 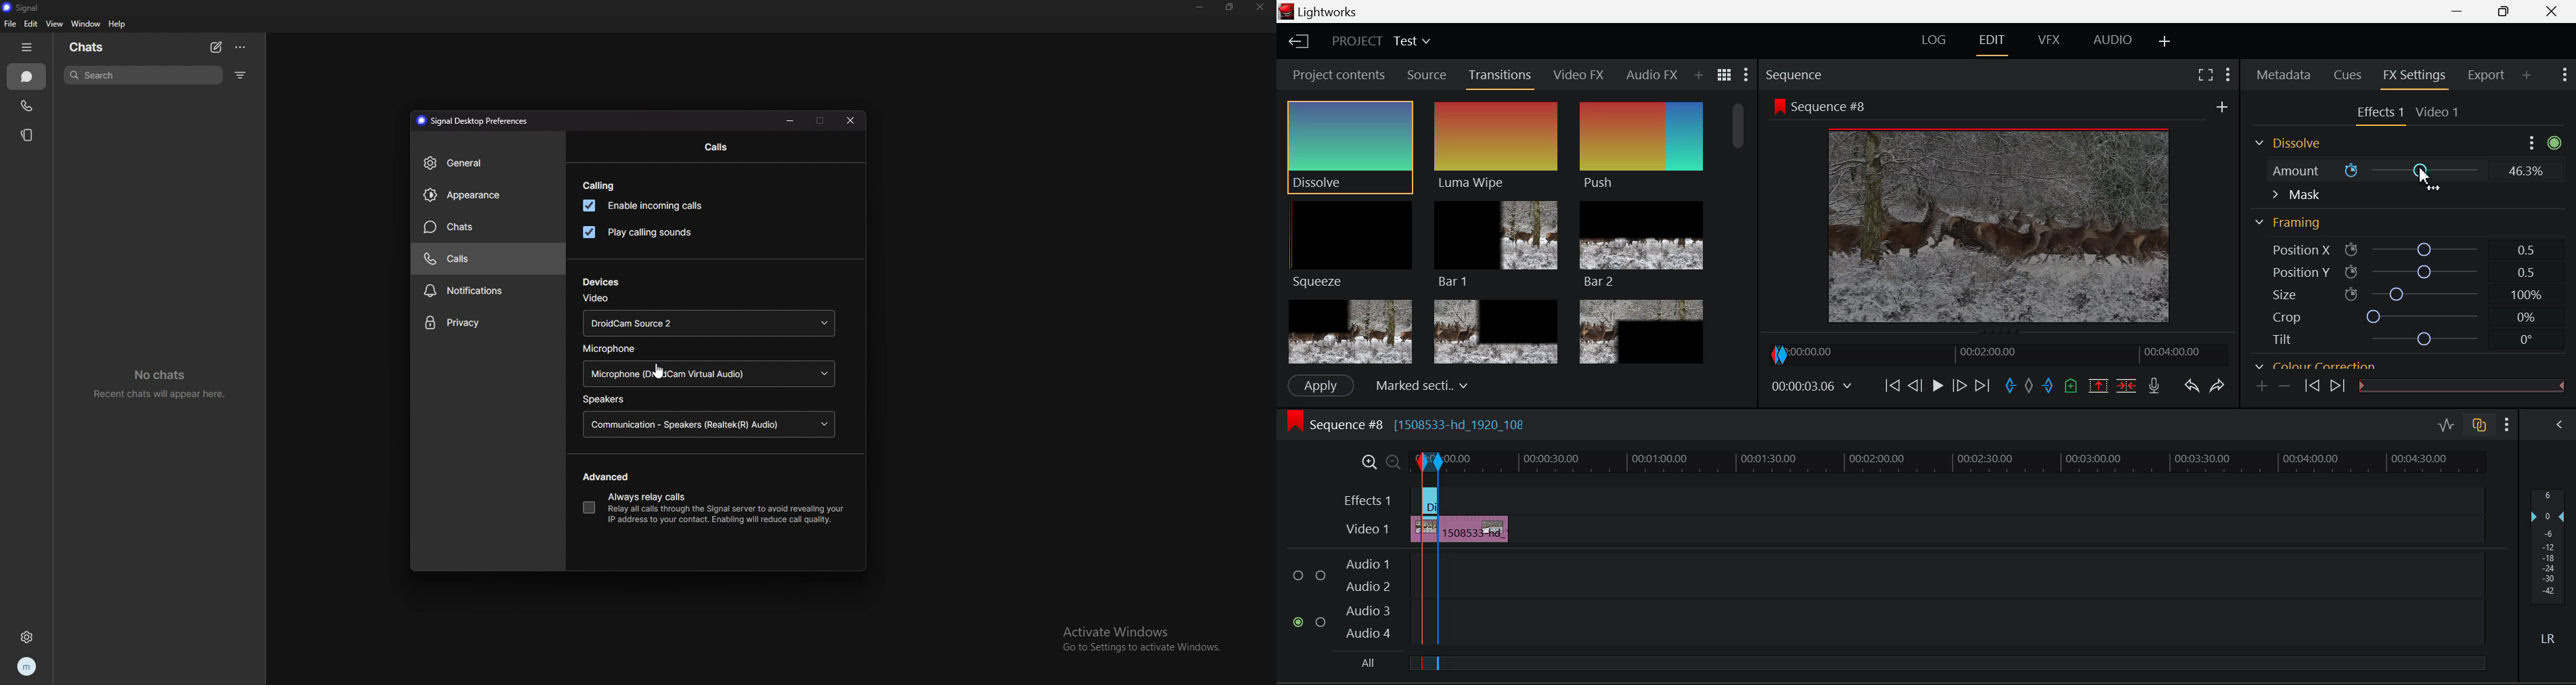 What do you see at coordinates (87, 24) in the screenshot?
I see `window` at bounding box center [87, 24].